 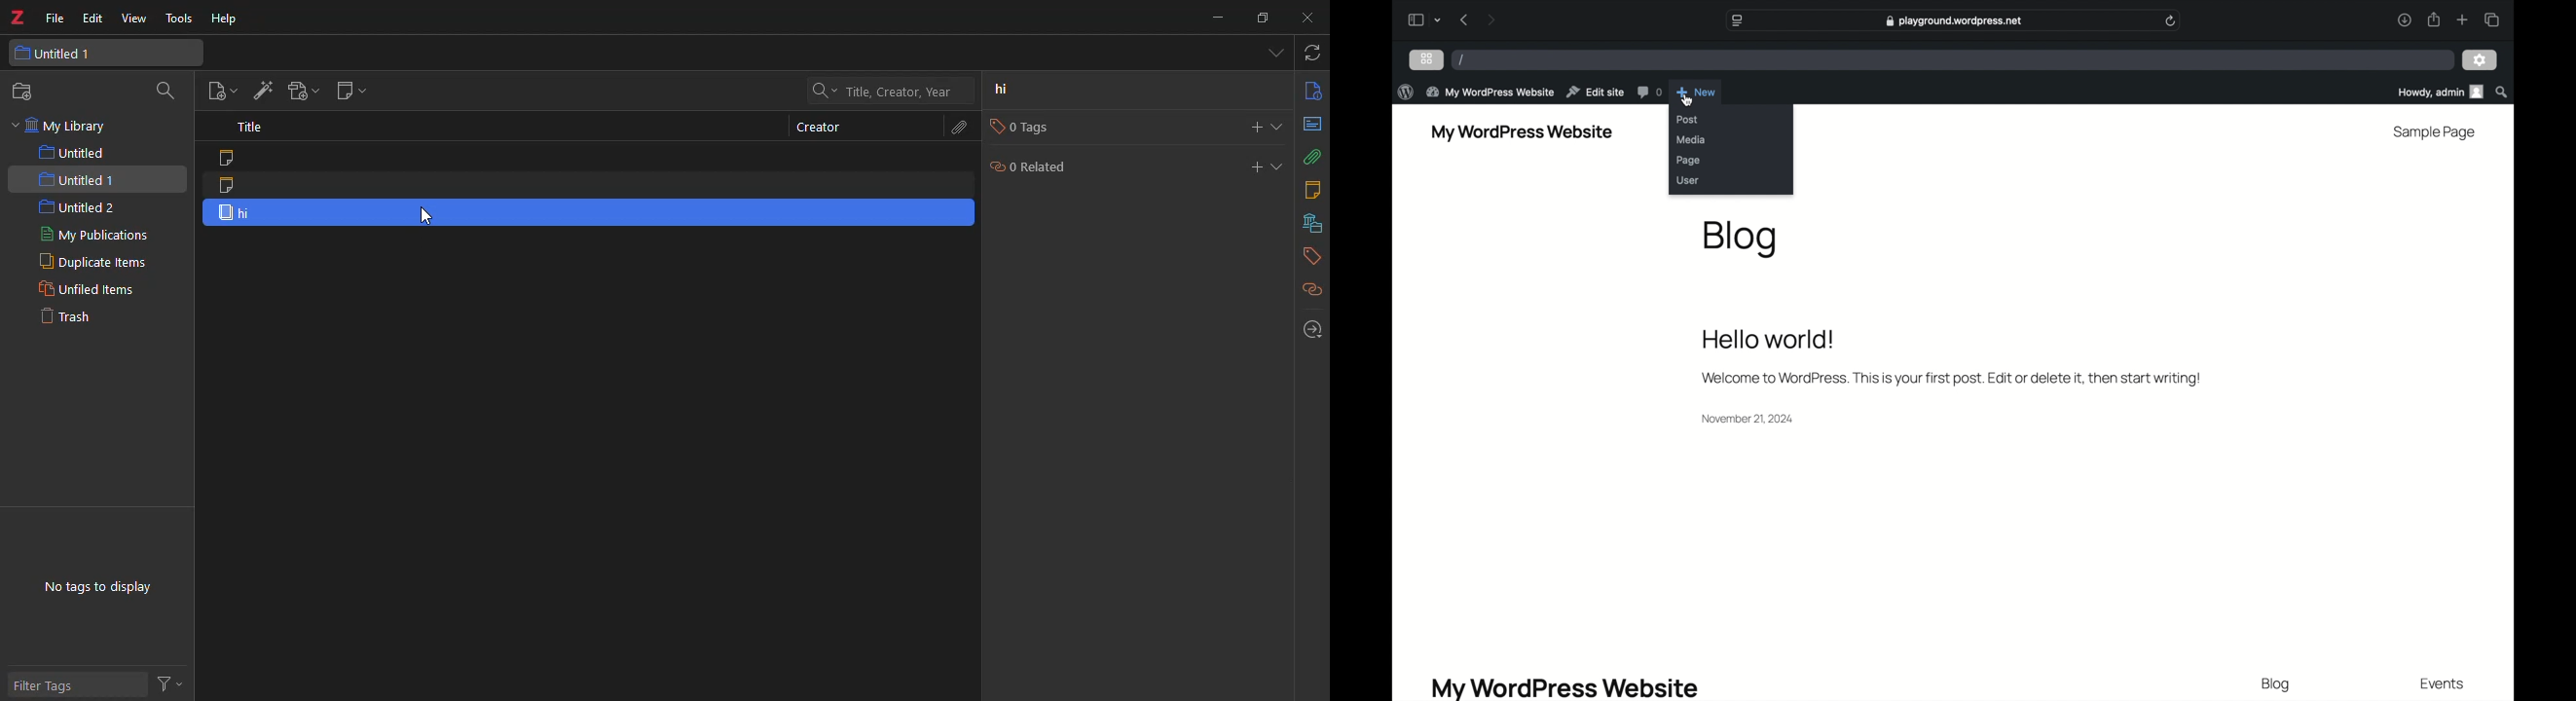 I want to click on downloads, so click(x=2405, y=21).